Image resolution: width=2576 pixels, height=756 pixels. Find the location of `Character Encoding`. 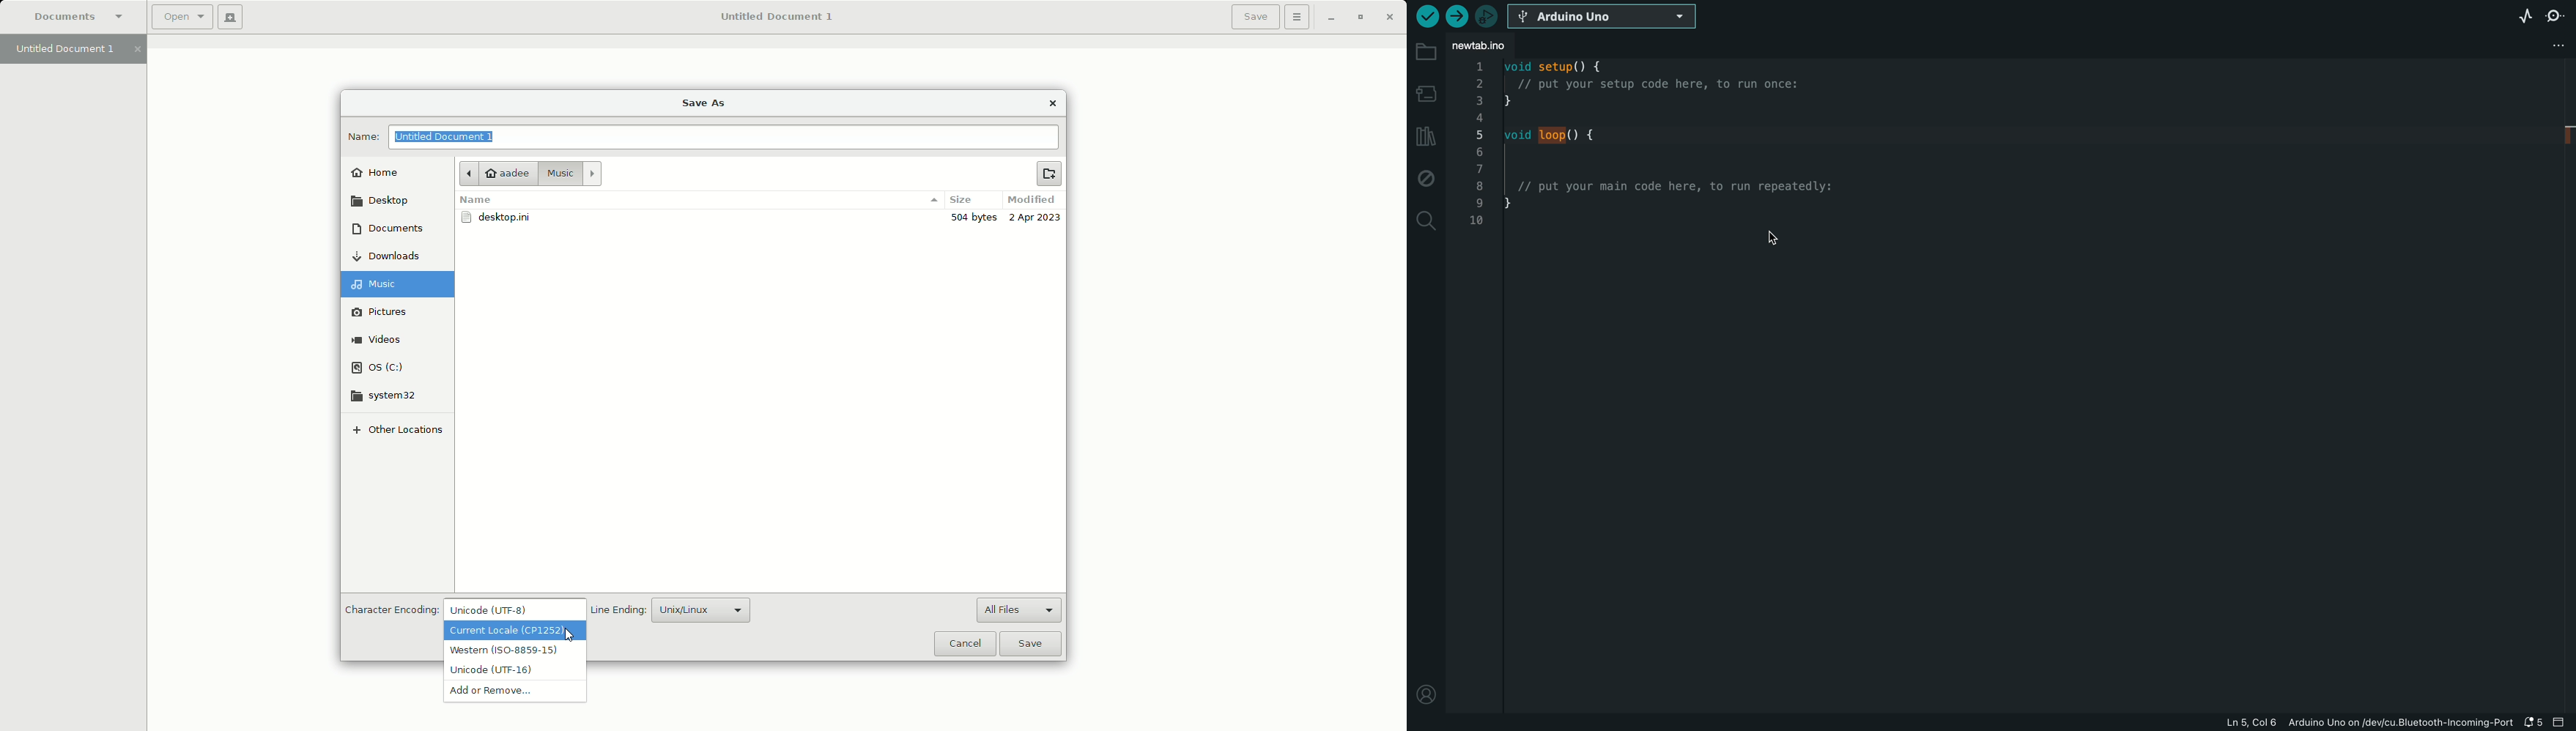

Character Encoding is located at coordinates (391, 611).